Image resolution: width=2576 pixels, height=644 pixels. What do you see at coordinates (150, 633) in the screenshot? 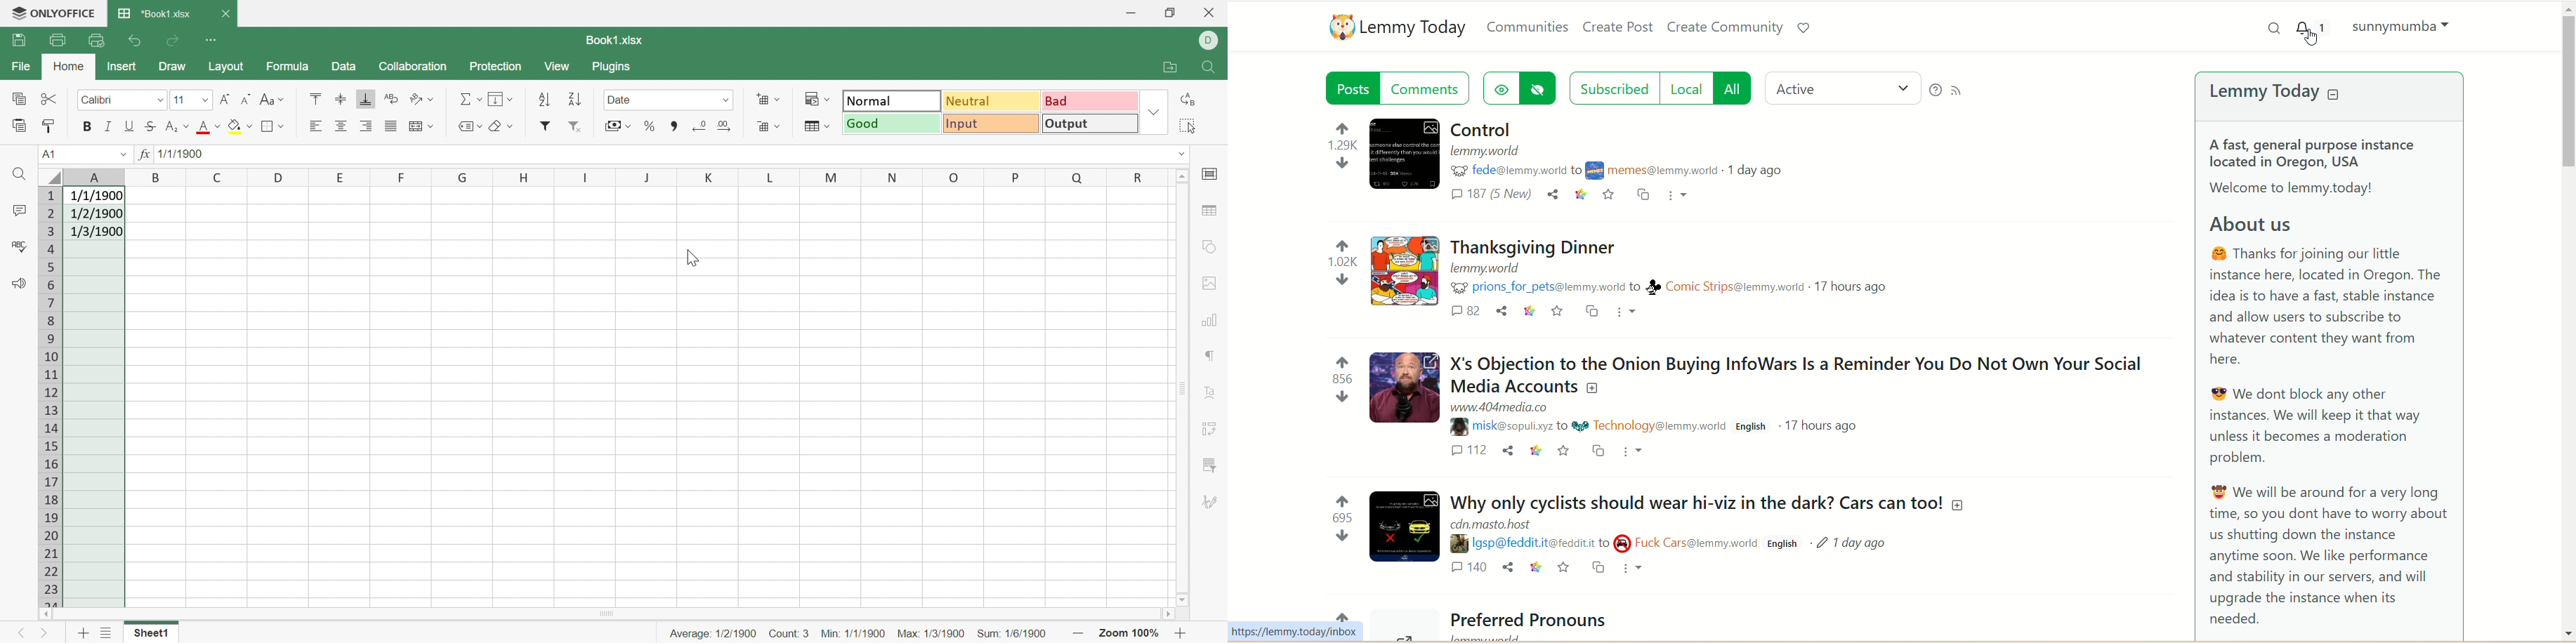
I see `Sheet1` at bounding box center [150, 633].